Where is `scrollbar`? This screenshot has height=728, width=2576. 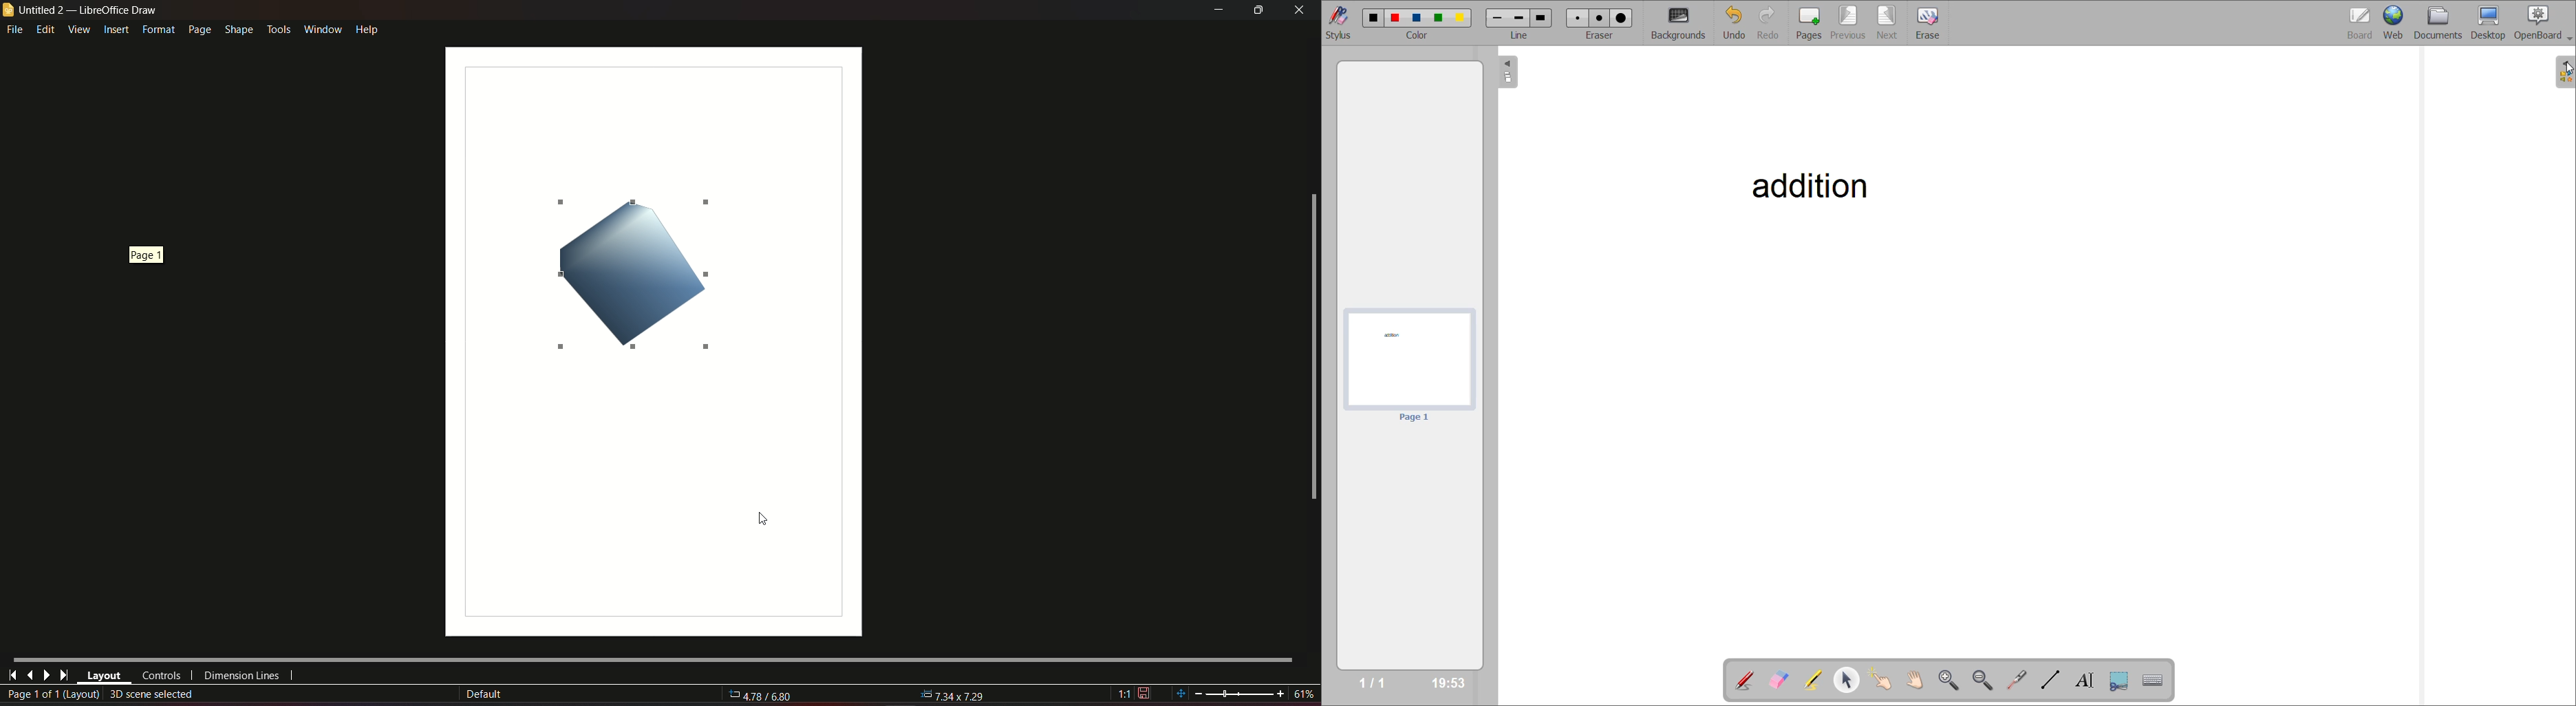
scrollbar is located at coordinates (1312, 347).